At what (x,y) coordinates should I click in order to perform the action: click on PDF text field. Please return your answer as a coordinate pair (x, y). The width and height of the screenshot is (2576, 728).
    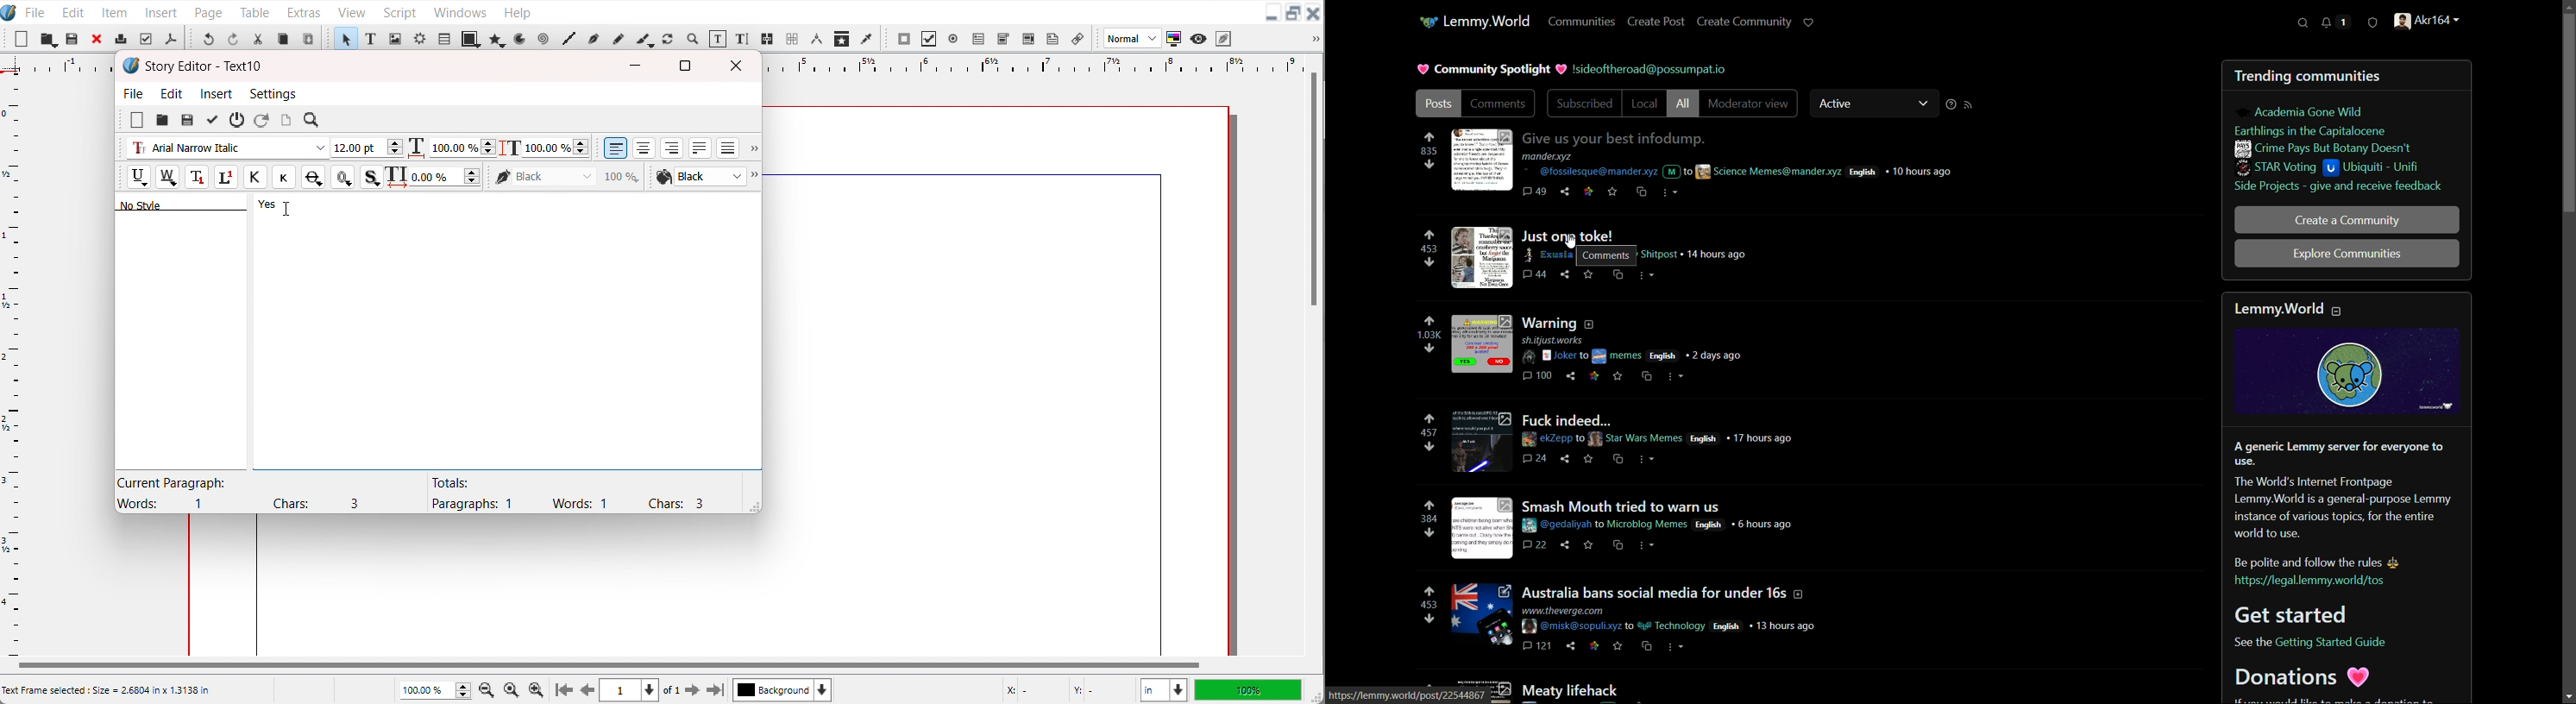
    Looking at the image, I should click on (977, 40).